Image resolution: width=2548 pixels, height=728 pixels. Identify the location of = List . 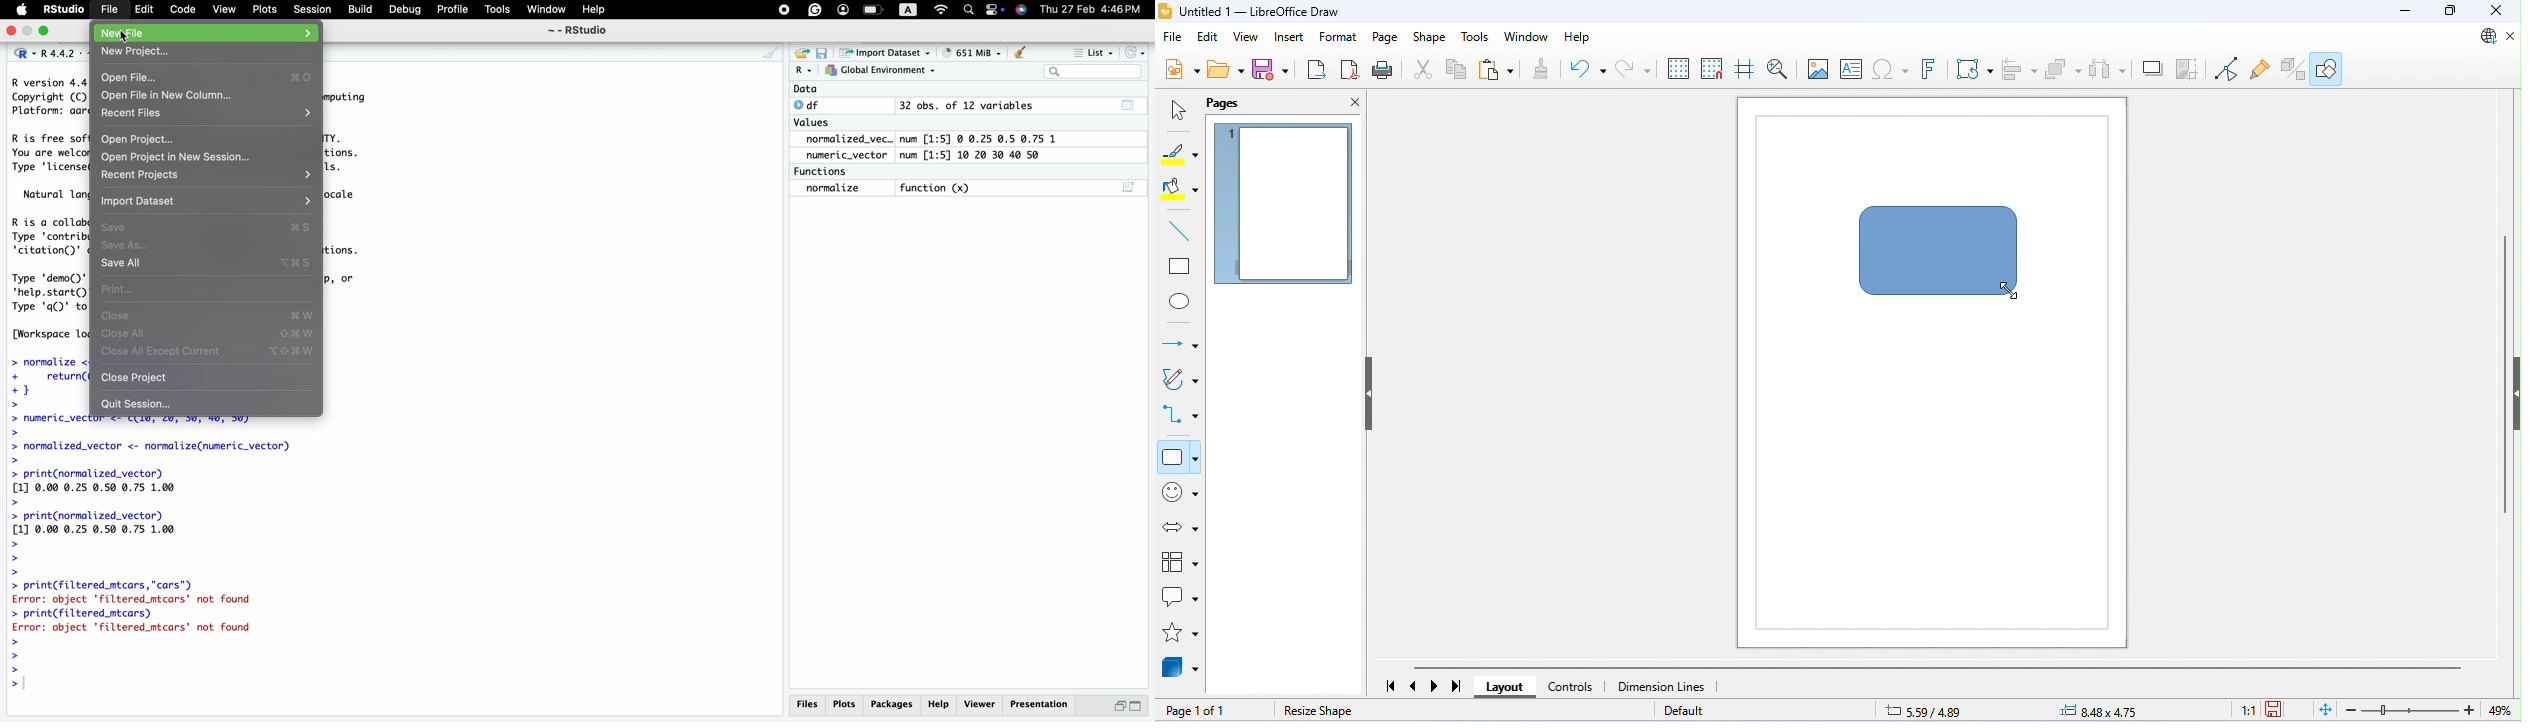
(1088, 50).